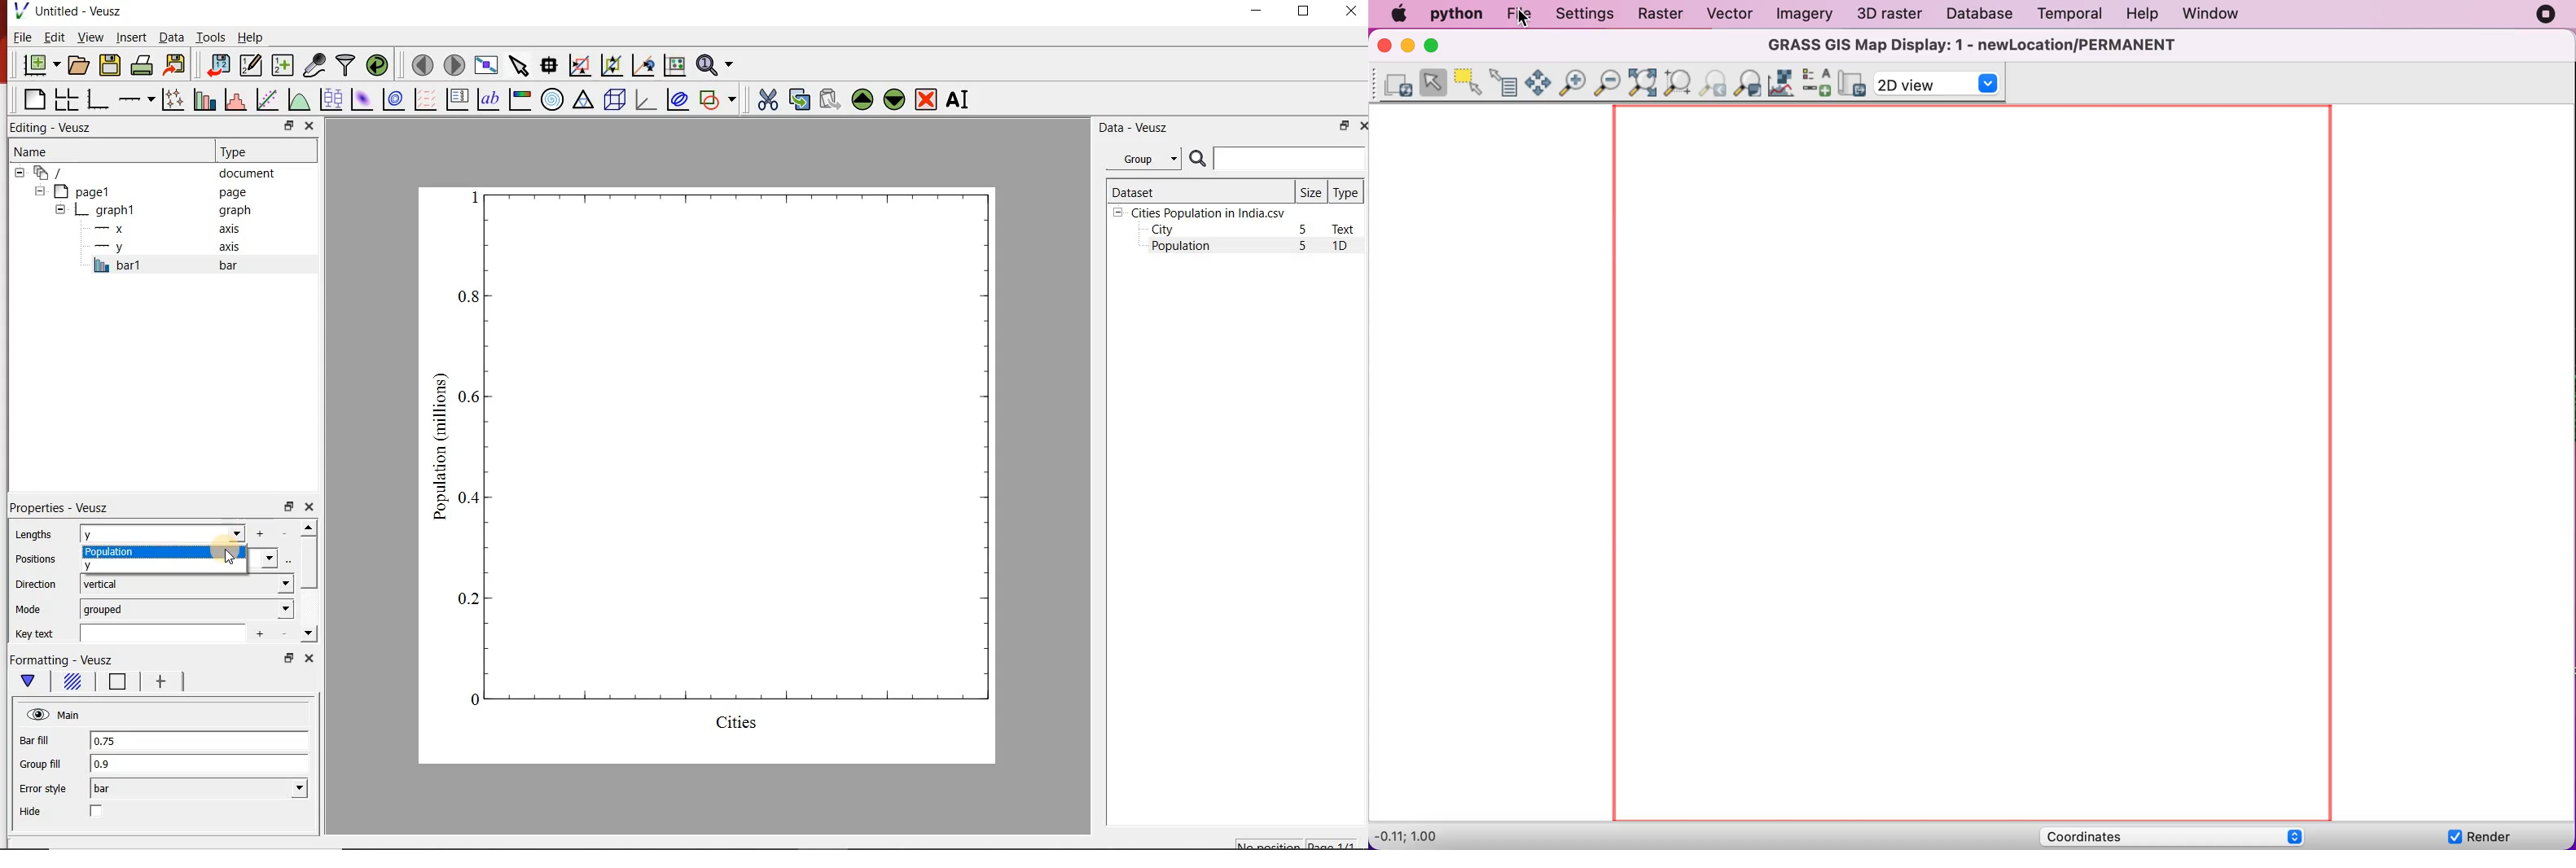 The image size is (2576, 868). What do you see at coordinates (33, 100) in the screenshot?
I see `blank page` at bounding box center [33, 100].